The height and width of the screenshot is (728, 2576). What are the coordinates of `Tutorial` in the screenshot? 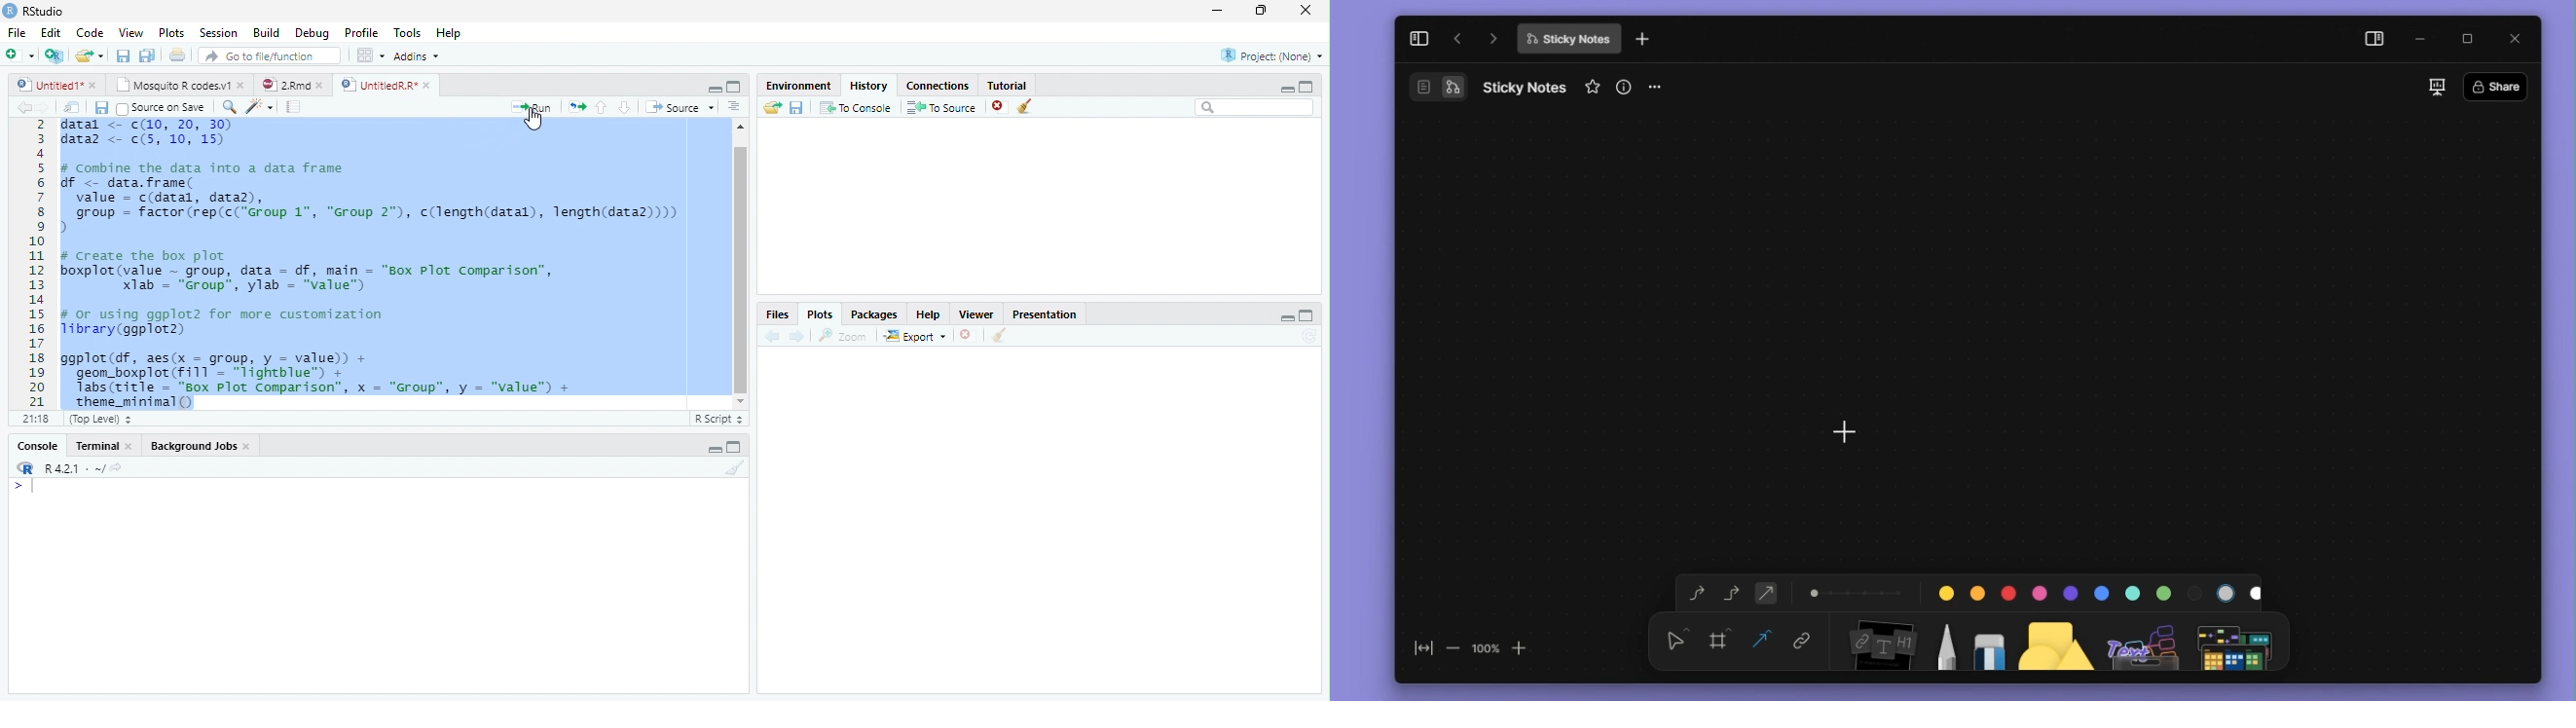 It's located at (1008, 86).